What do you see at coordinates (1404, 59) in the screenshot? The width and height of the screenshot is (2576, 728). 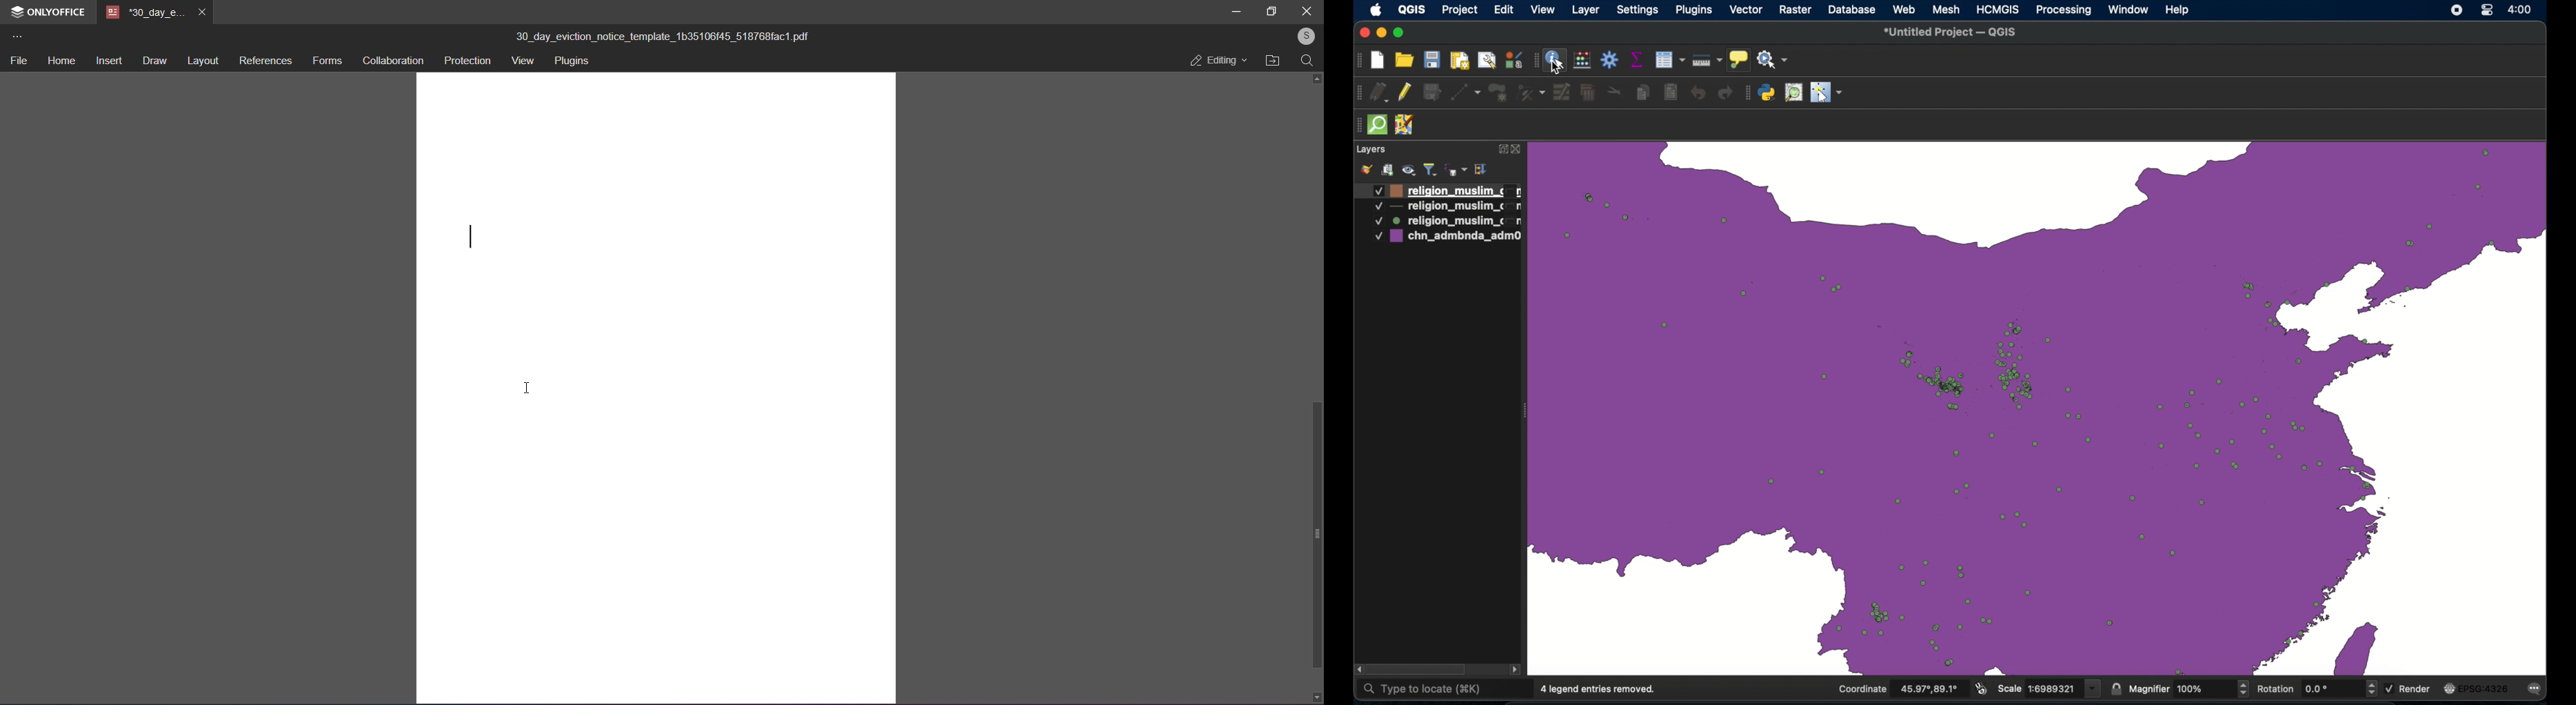 I see `open project` at bounding box center [1404, 59].